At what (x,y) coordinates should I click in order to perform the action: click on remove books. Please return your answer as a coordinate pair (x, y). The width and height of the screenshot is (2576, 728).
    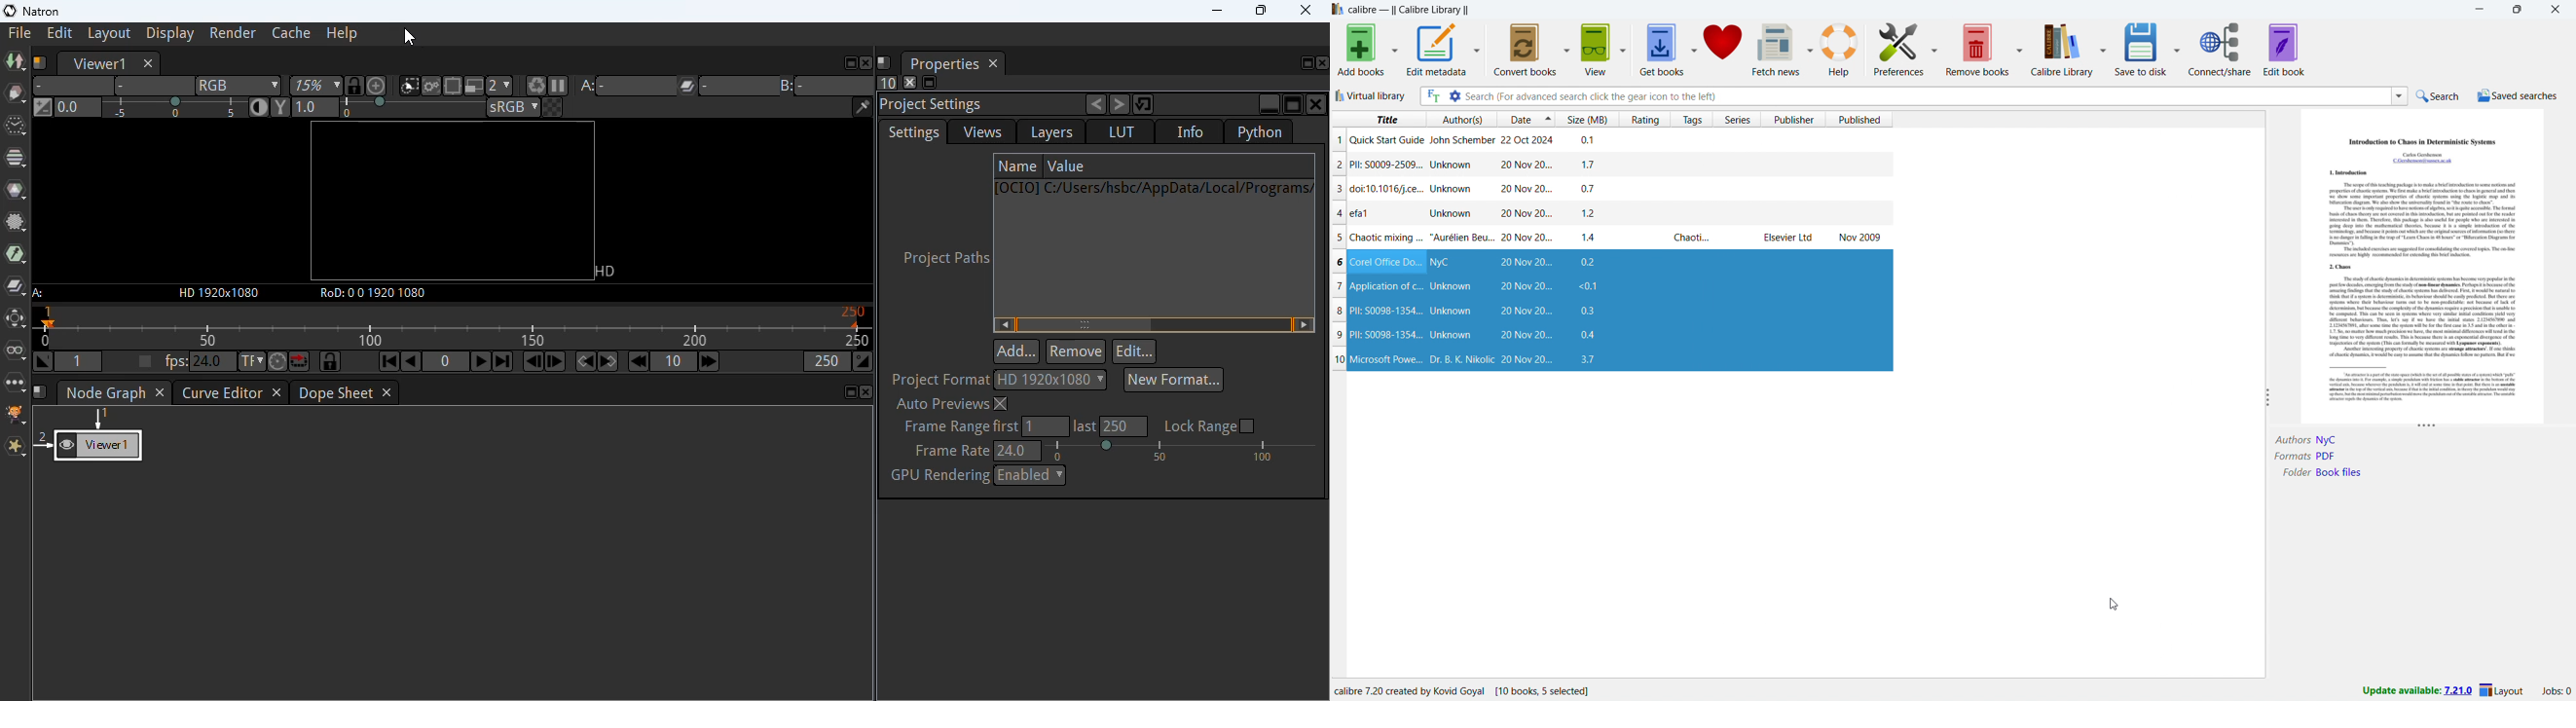
    Looking at the image, I should click on (1978, 51).